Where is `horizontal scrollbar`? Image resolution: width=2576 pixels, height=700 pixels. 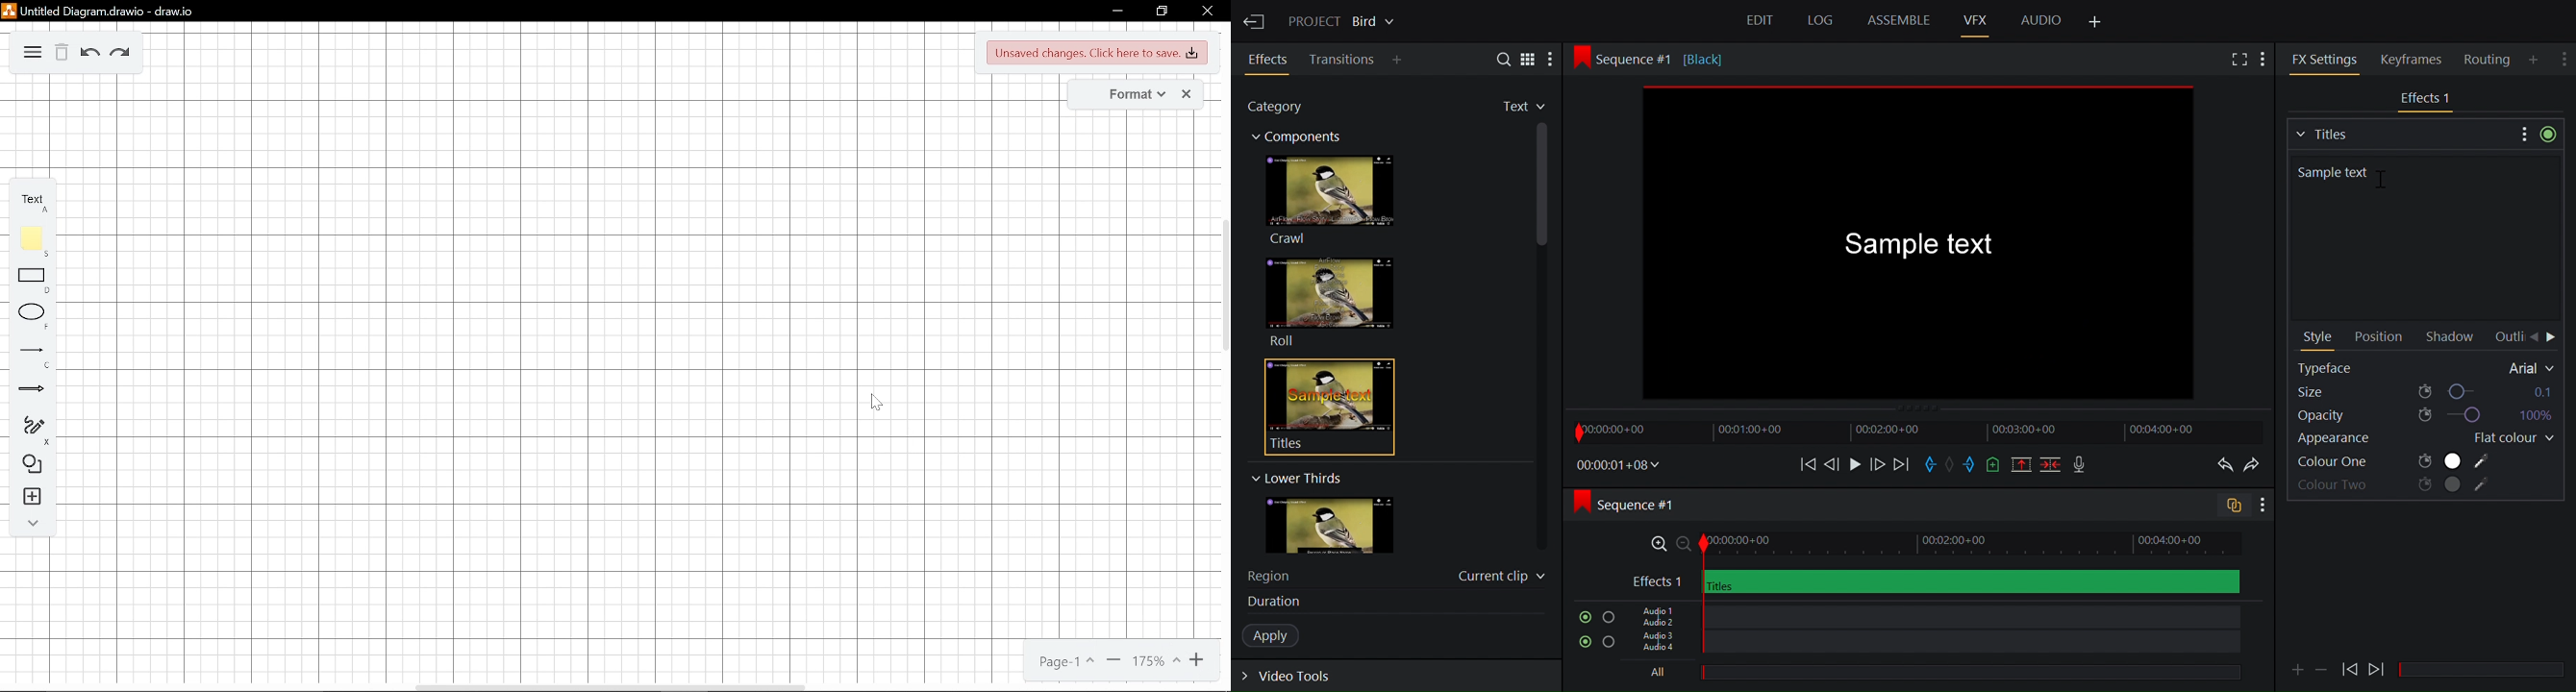 horizontal scrollbar is located at coordinates (612, 687).